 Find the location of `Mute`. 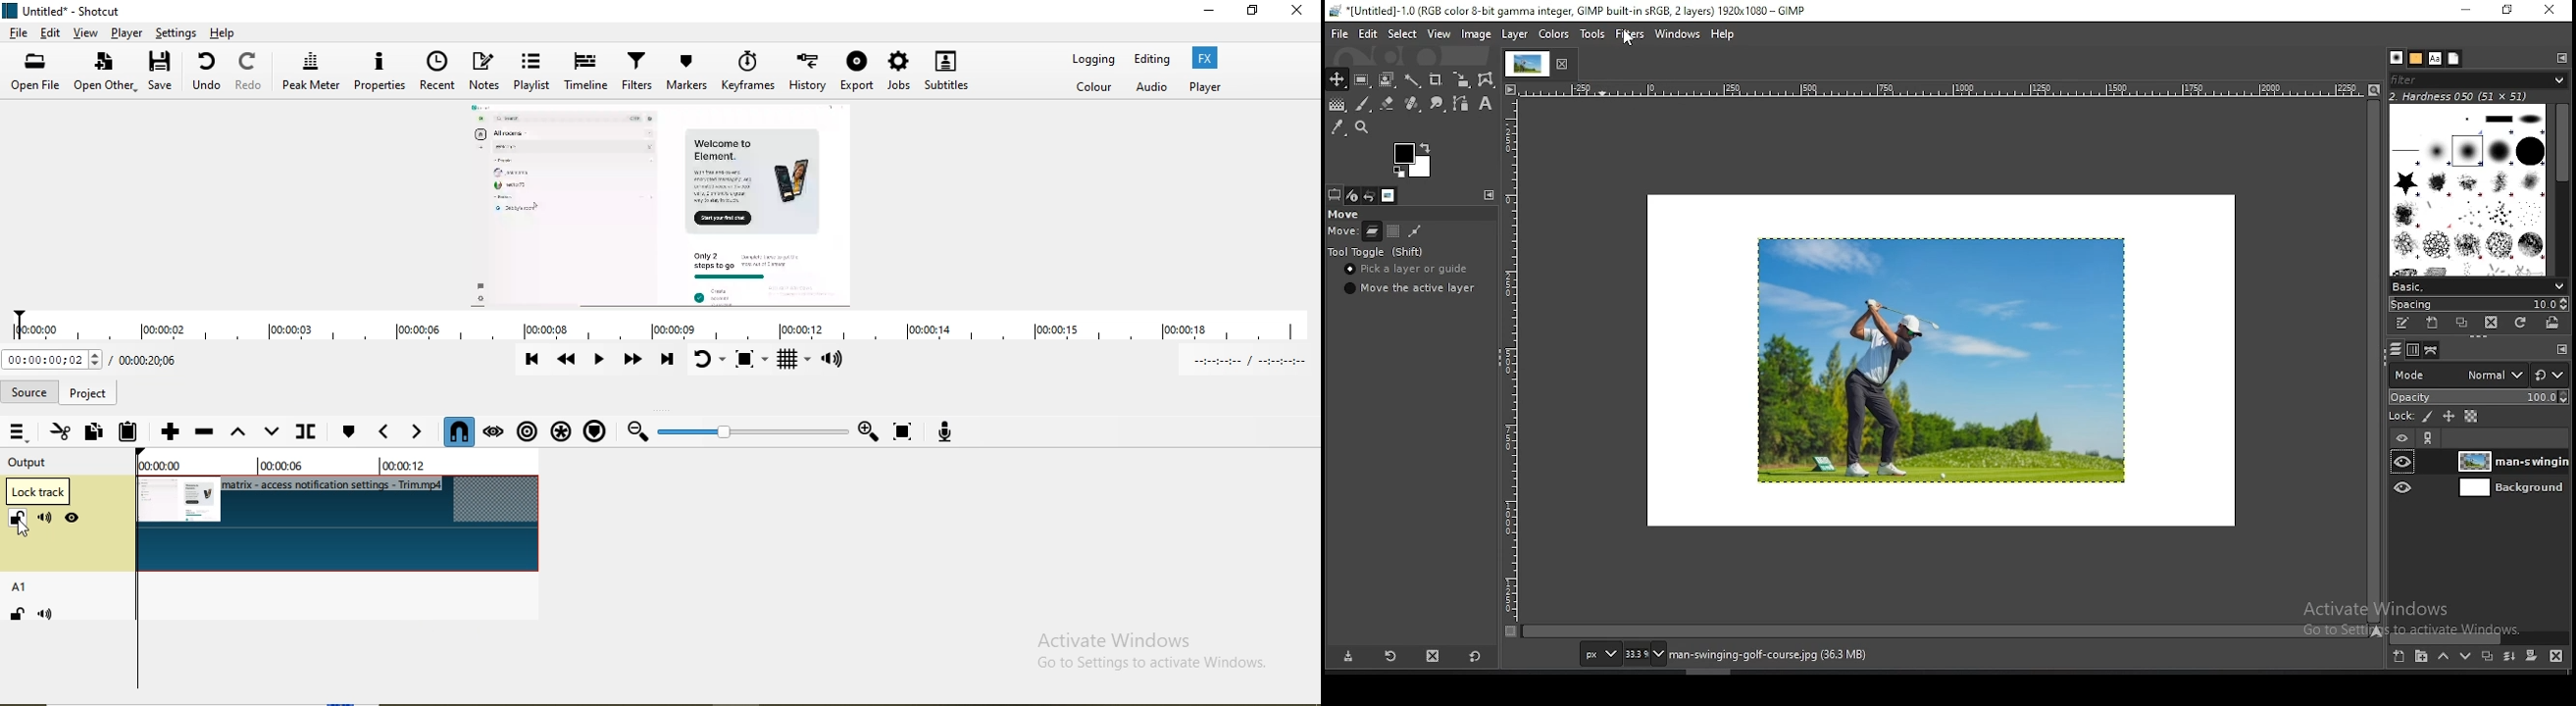

Mute is located at coordinates (45, 519).